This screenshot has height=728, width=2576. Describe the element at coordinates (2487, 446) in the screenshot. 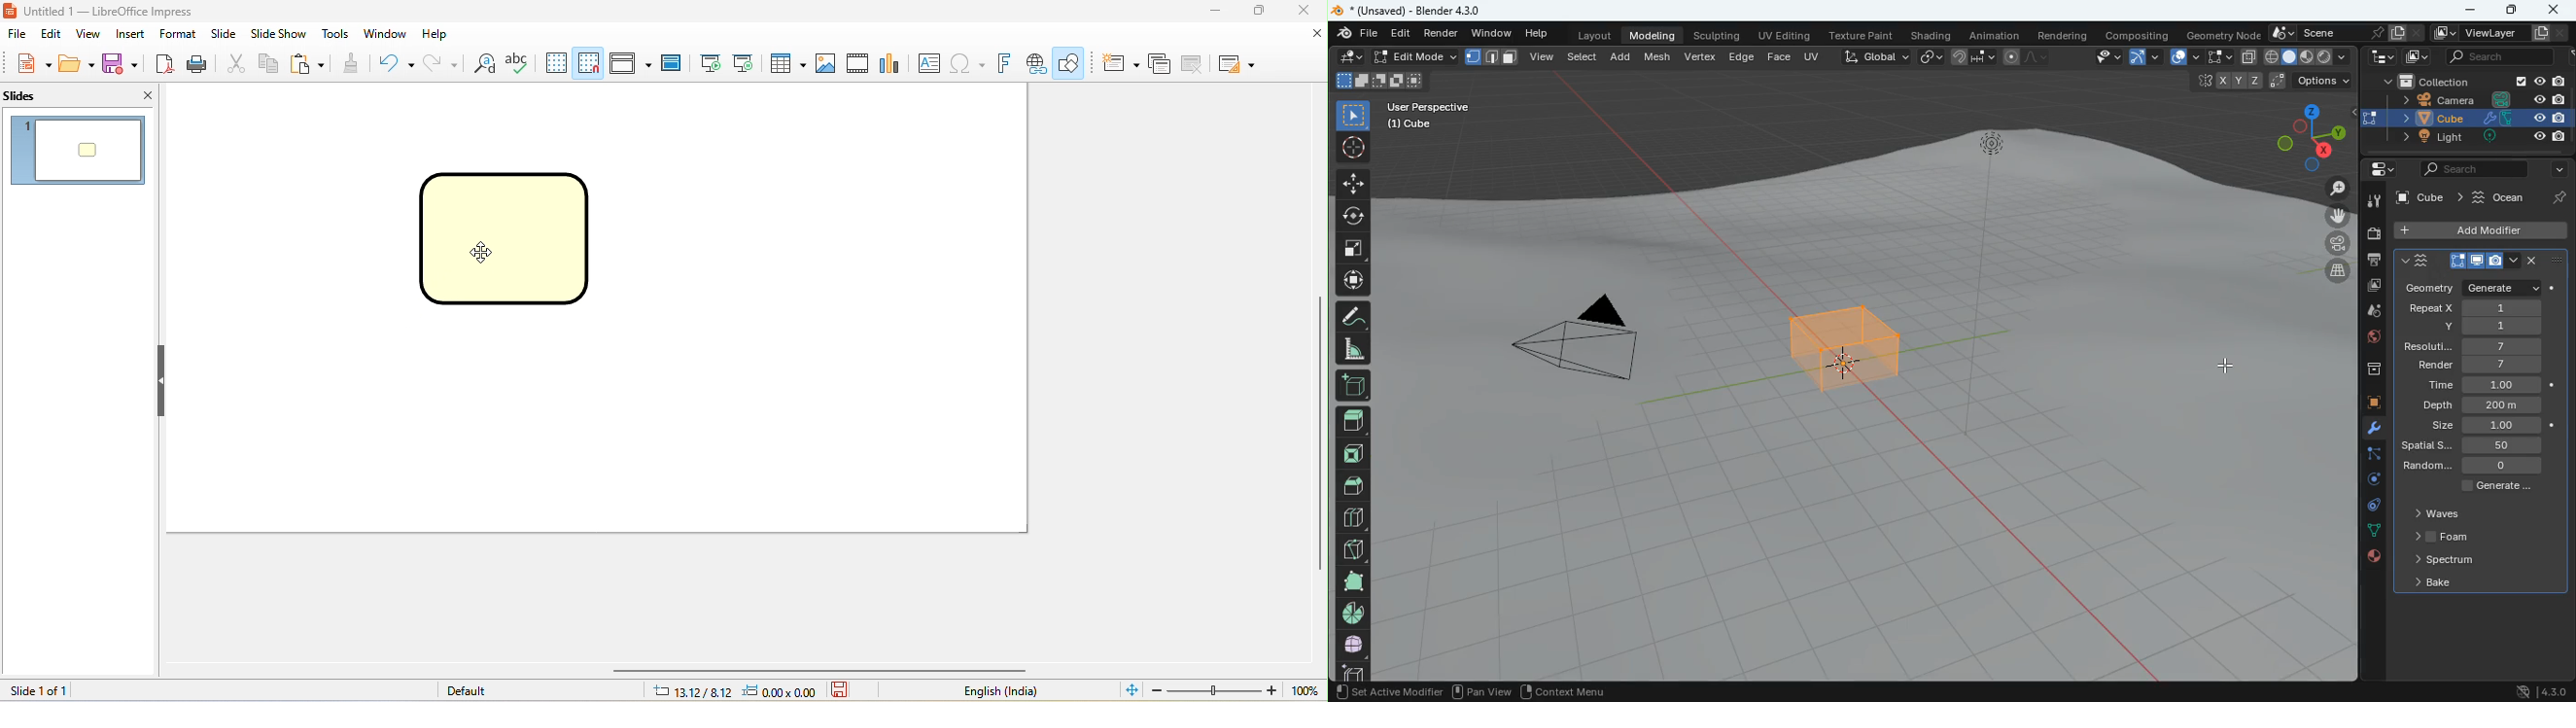

I see `spatial` at that location.